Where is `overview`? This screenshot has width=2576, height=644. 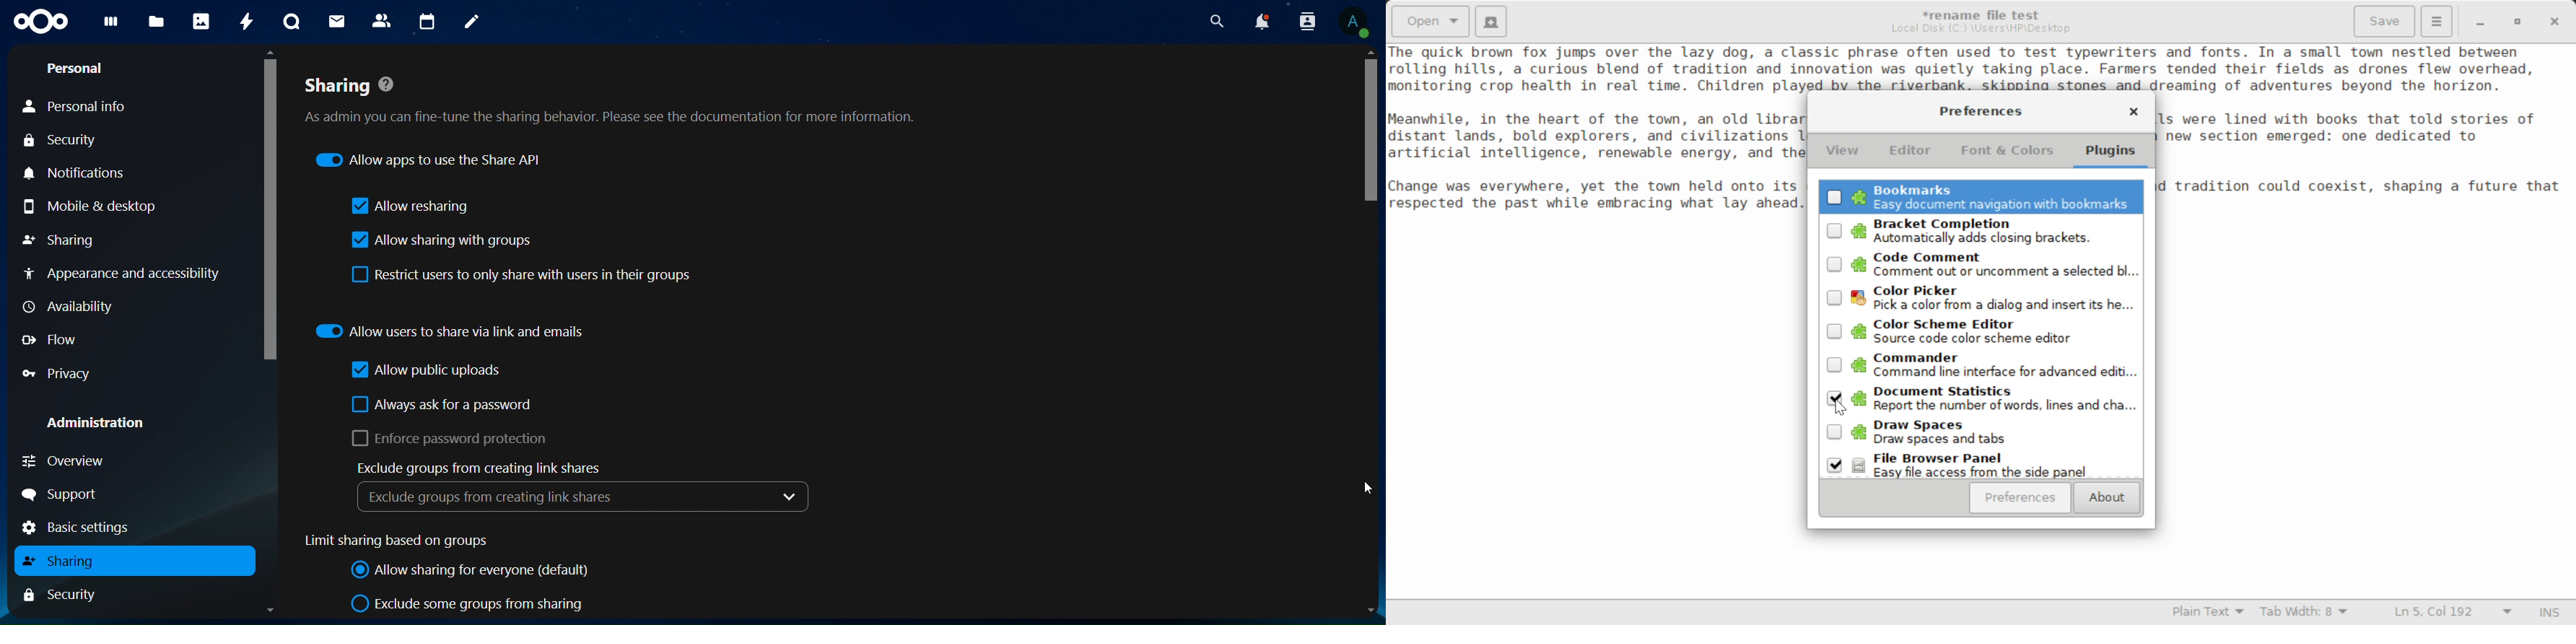 overview is located at coordinates (65, 462).